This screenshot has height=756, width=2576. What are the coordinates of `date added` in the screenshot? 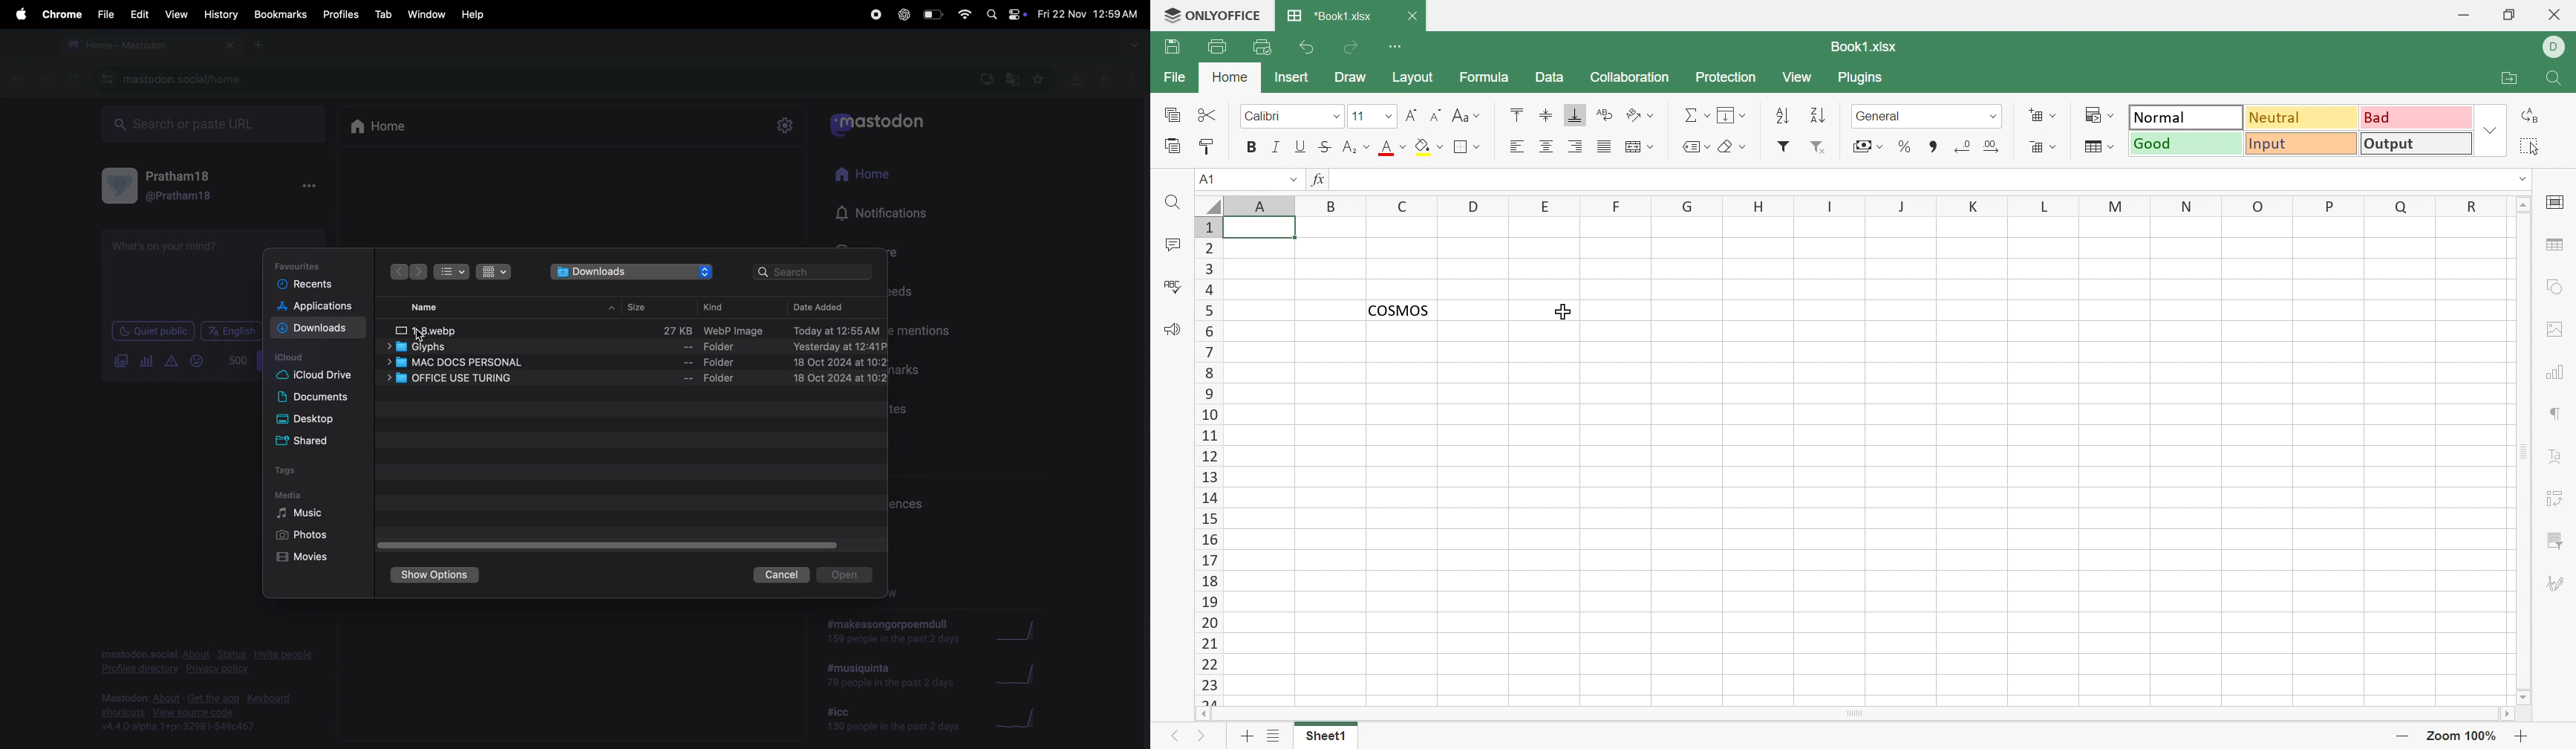 It's located at (824, 307).